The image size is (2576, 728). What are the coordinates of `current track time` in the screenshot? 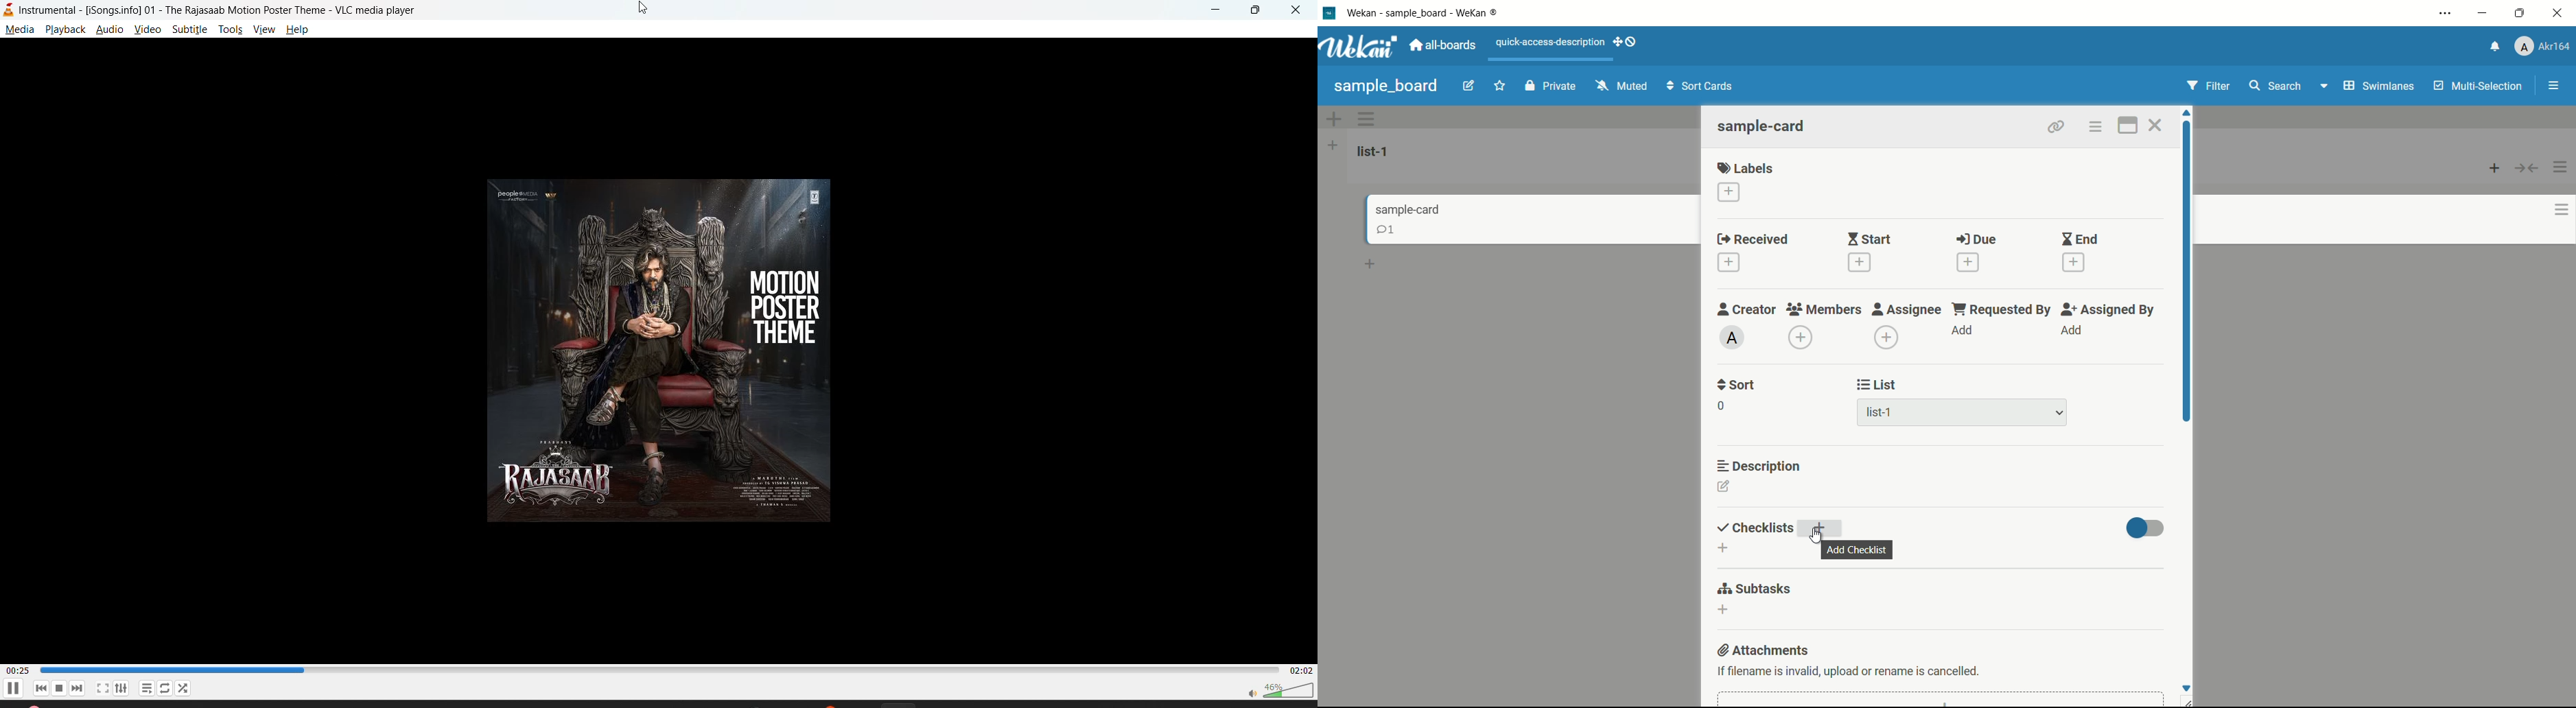 It's located at (18, 670).